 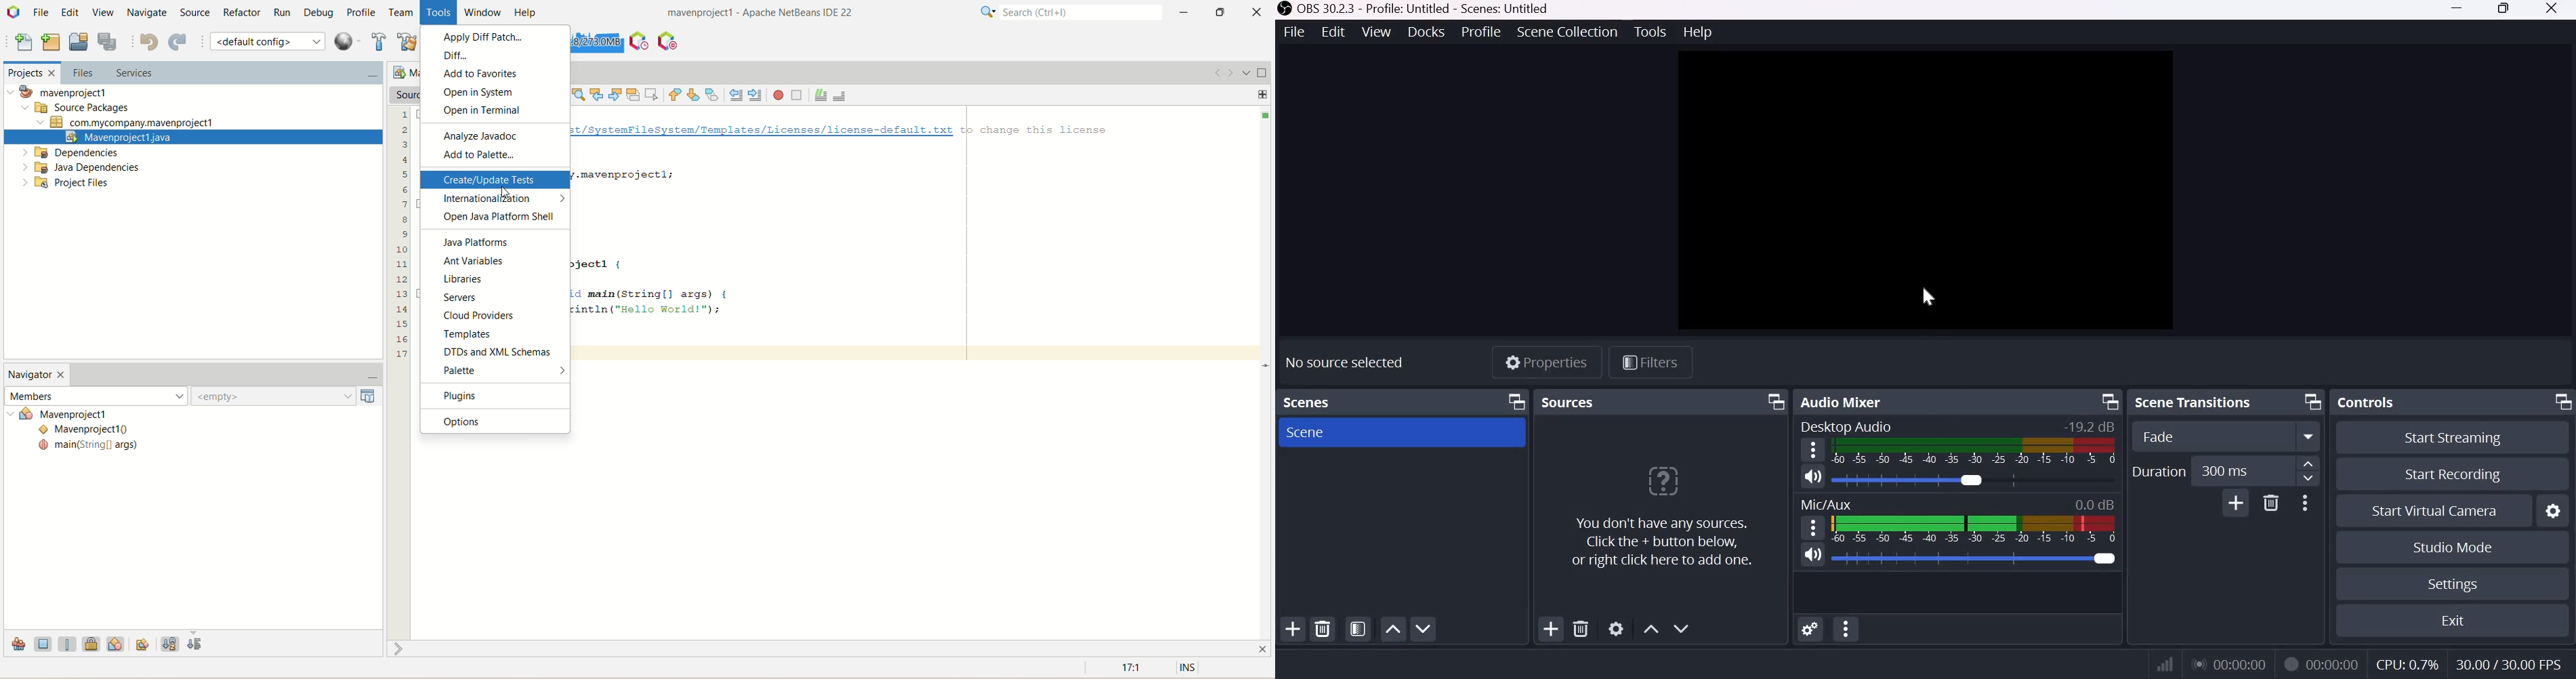 What do you see at coordinates (1295, 33) in the screenshot?
I see `File` at bounding box center [1295, 33].